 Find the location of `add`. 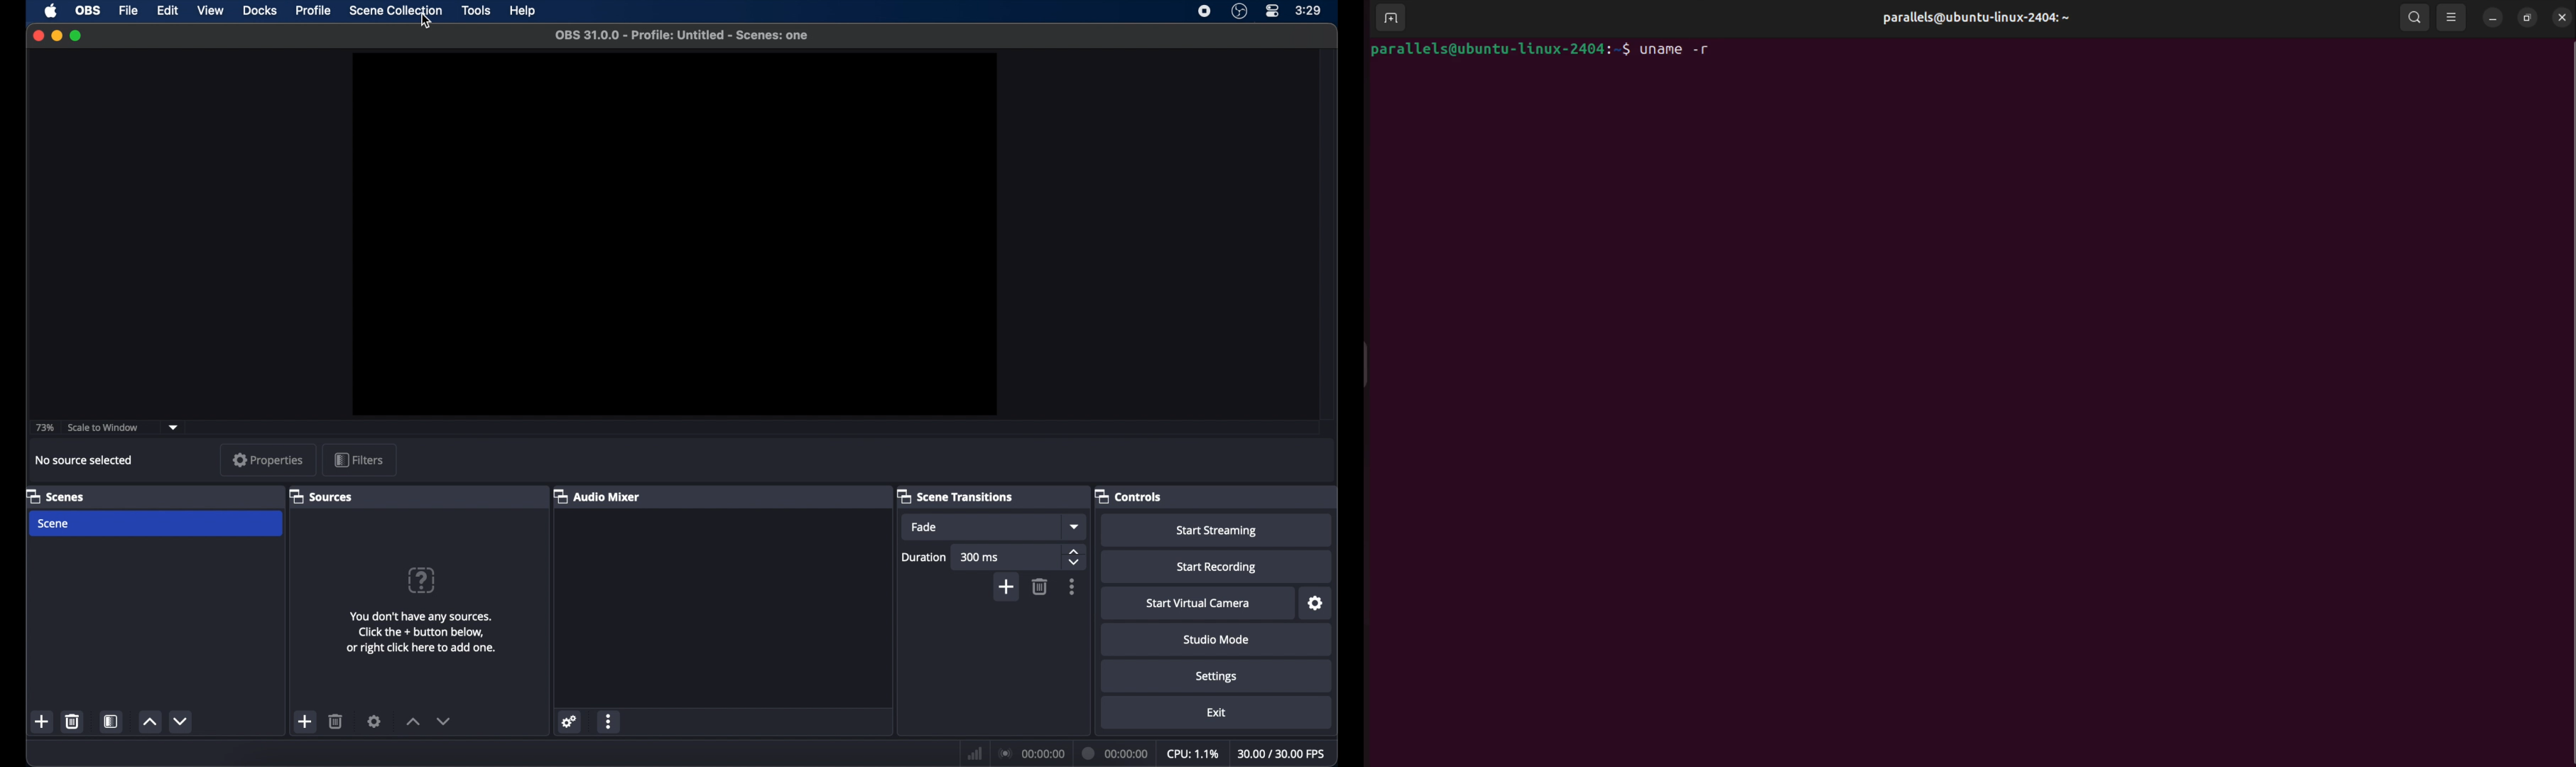

add is located at coordinates (304, 721).